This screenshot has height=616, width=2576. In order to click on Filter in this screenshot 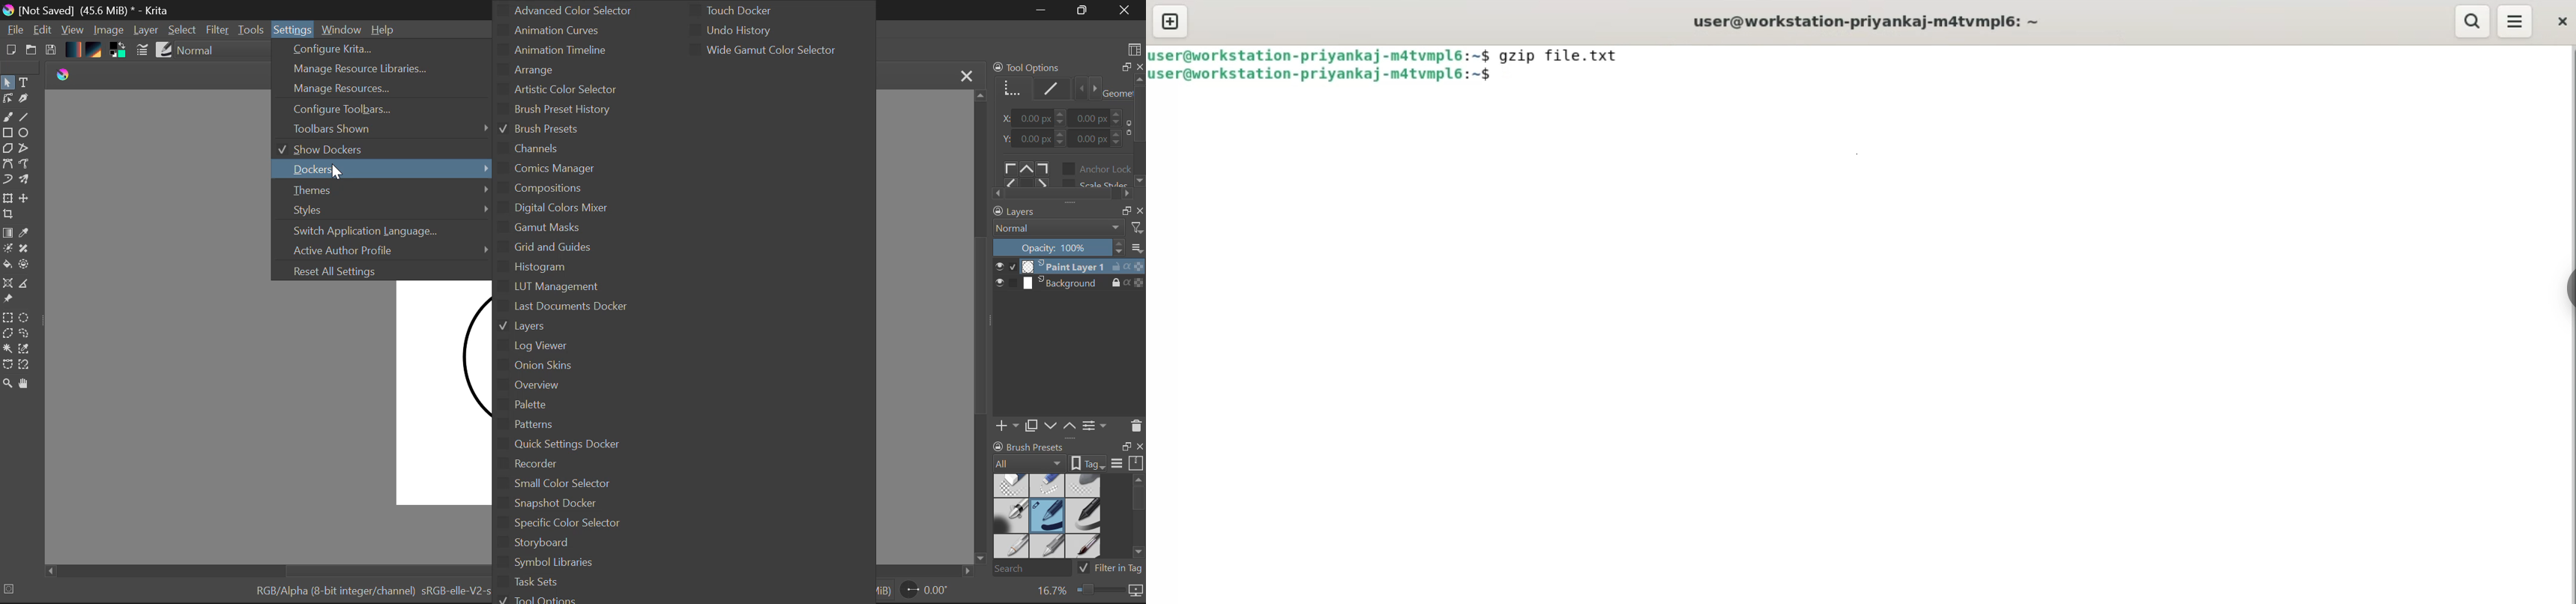, I will do `click(216, 30)`.